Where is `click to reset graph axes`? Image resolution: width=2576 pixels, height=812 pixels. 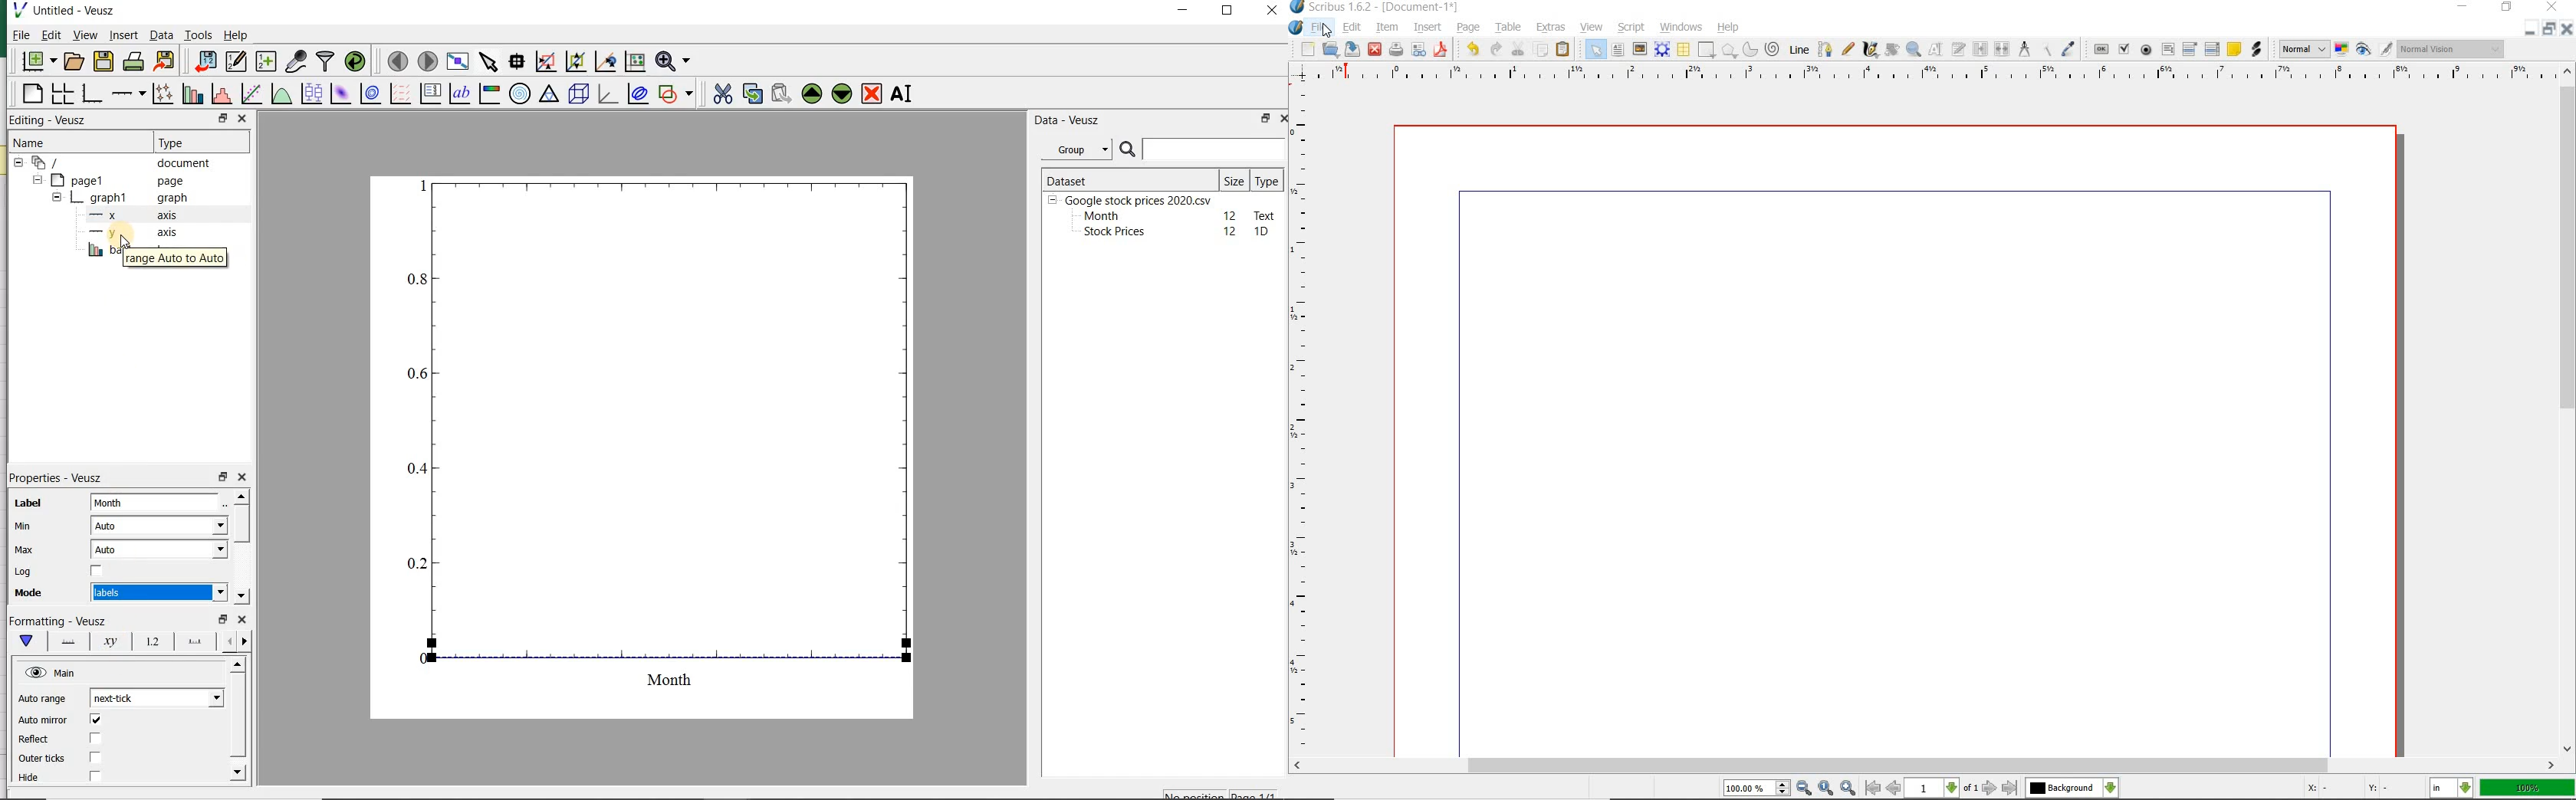 click to reset graph axes is located at coordinates (633, 62).